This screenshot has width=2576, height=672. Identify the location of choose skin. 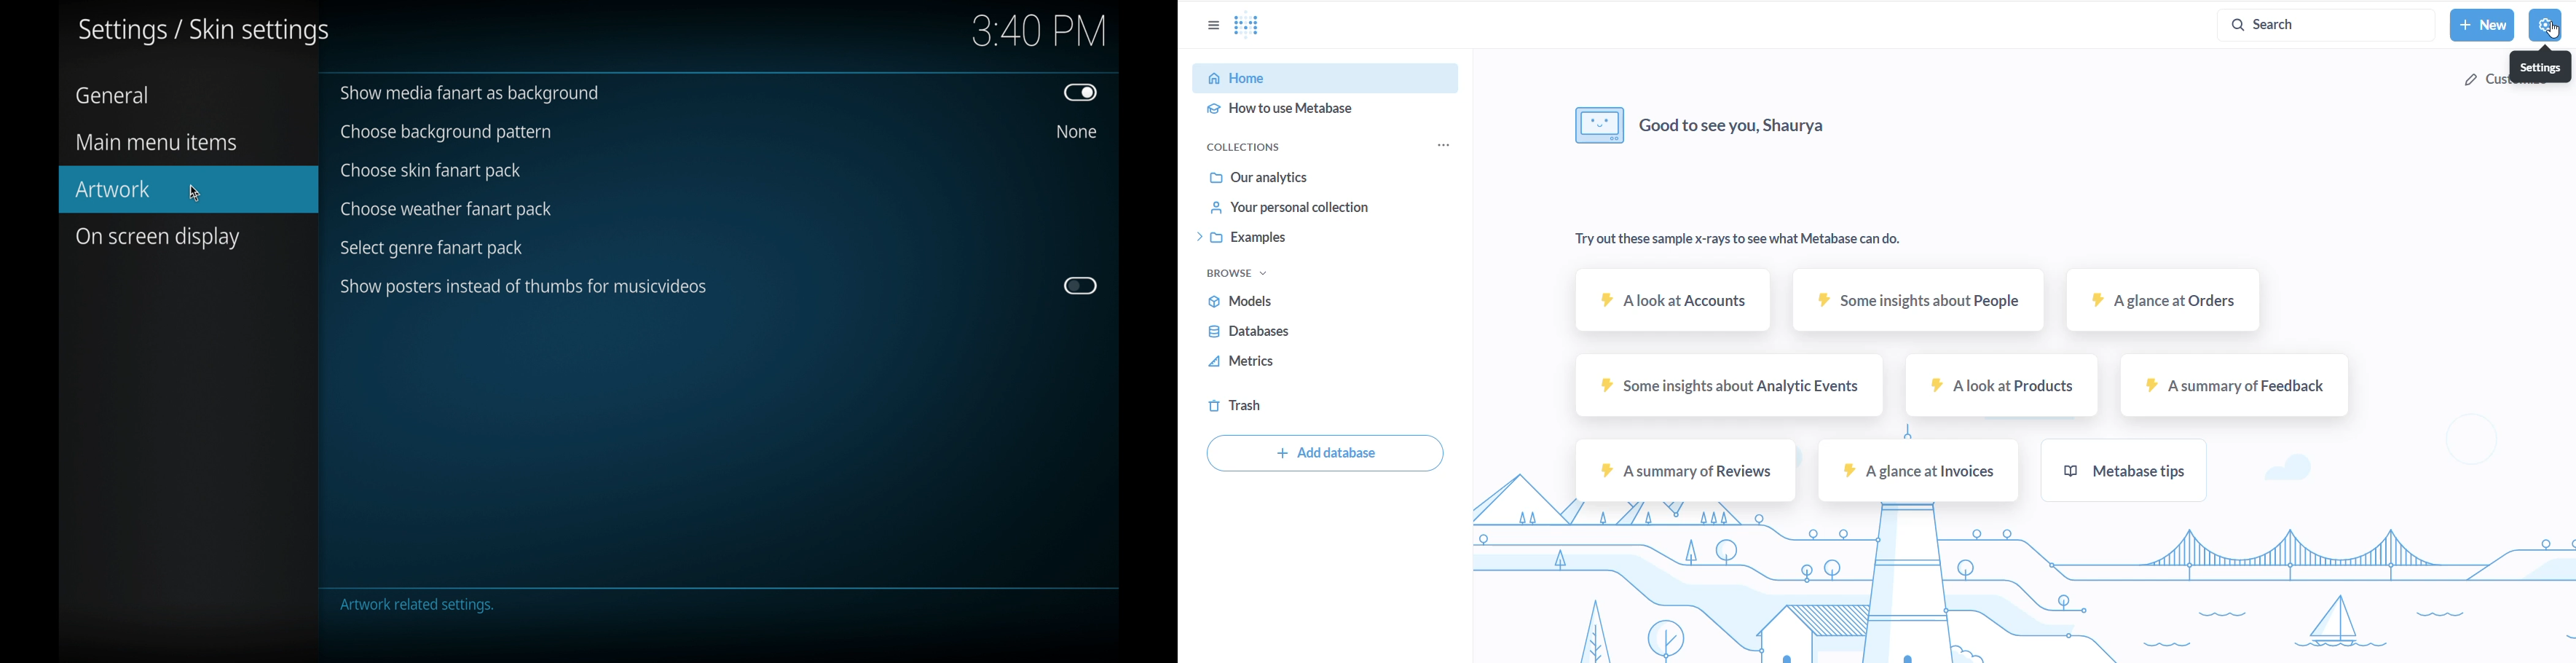
(431, 171).